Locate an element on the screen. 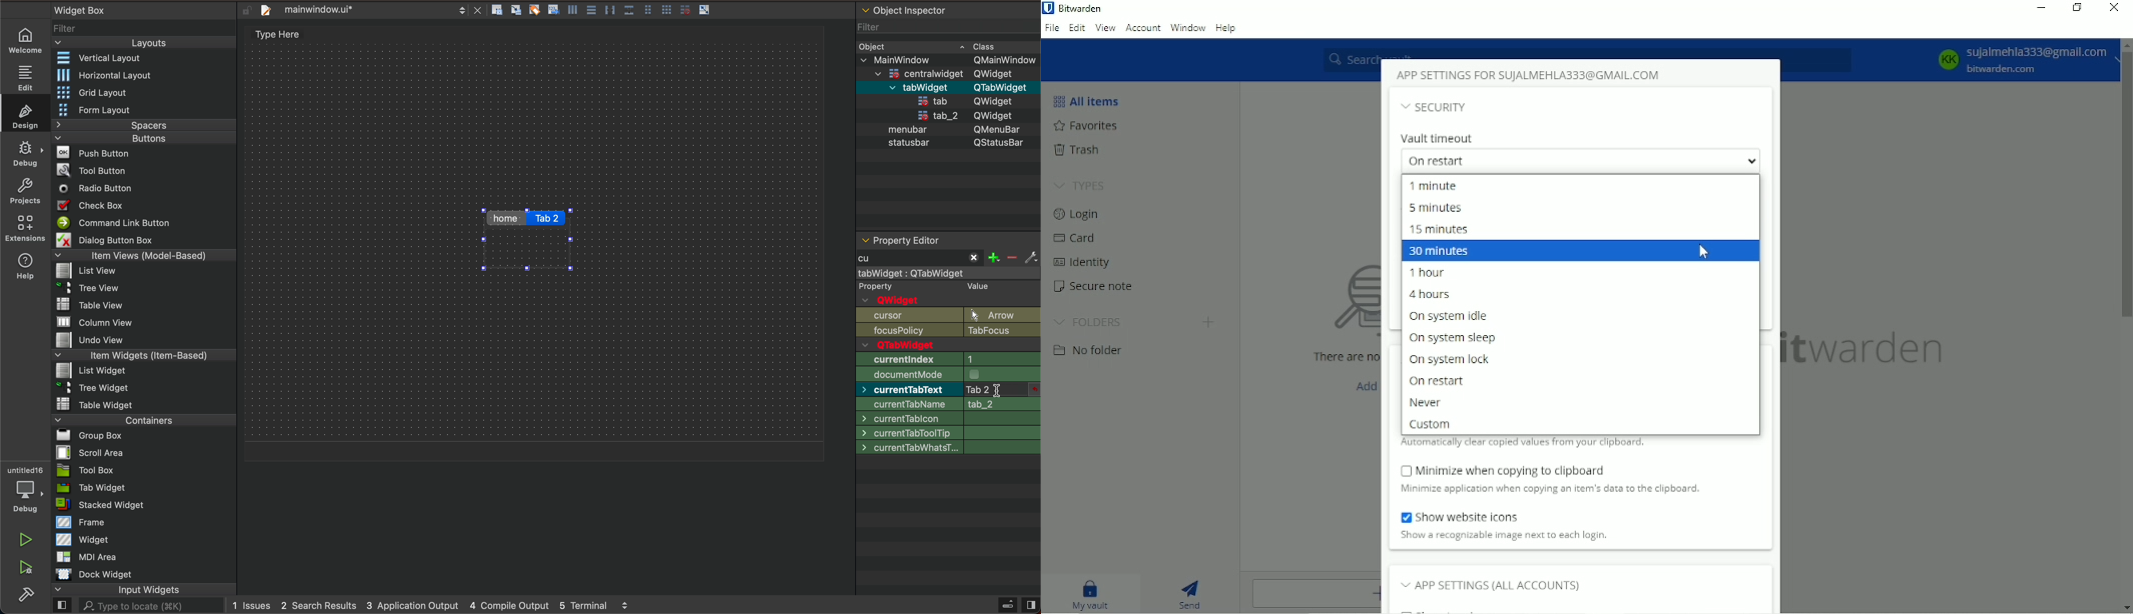  1 hour is located at coordinates (1430, 273).